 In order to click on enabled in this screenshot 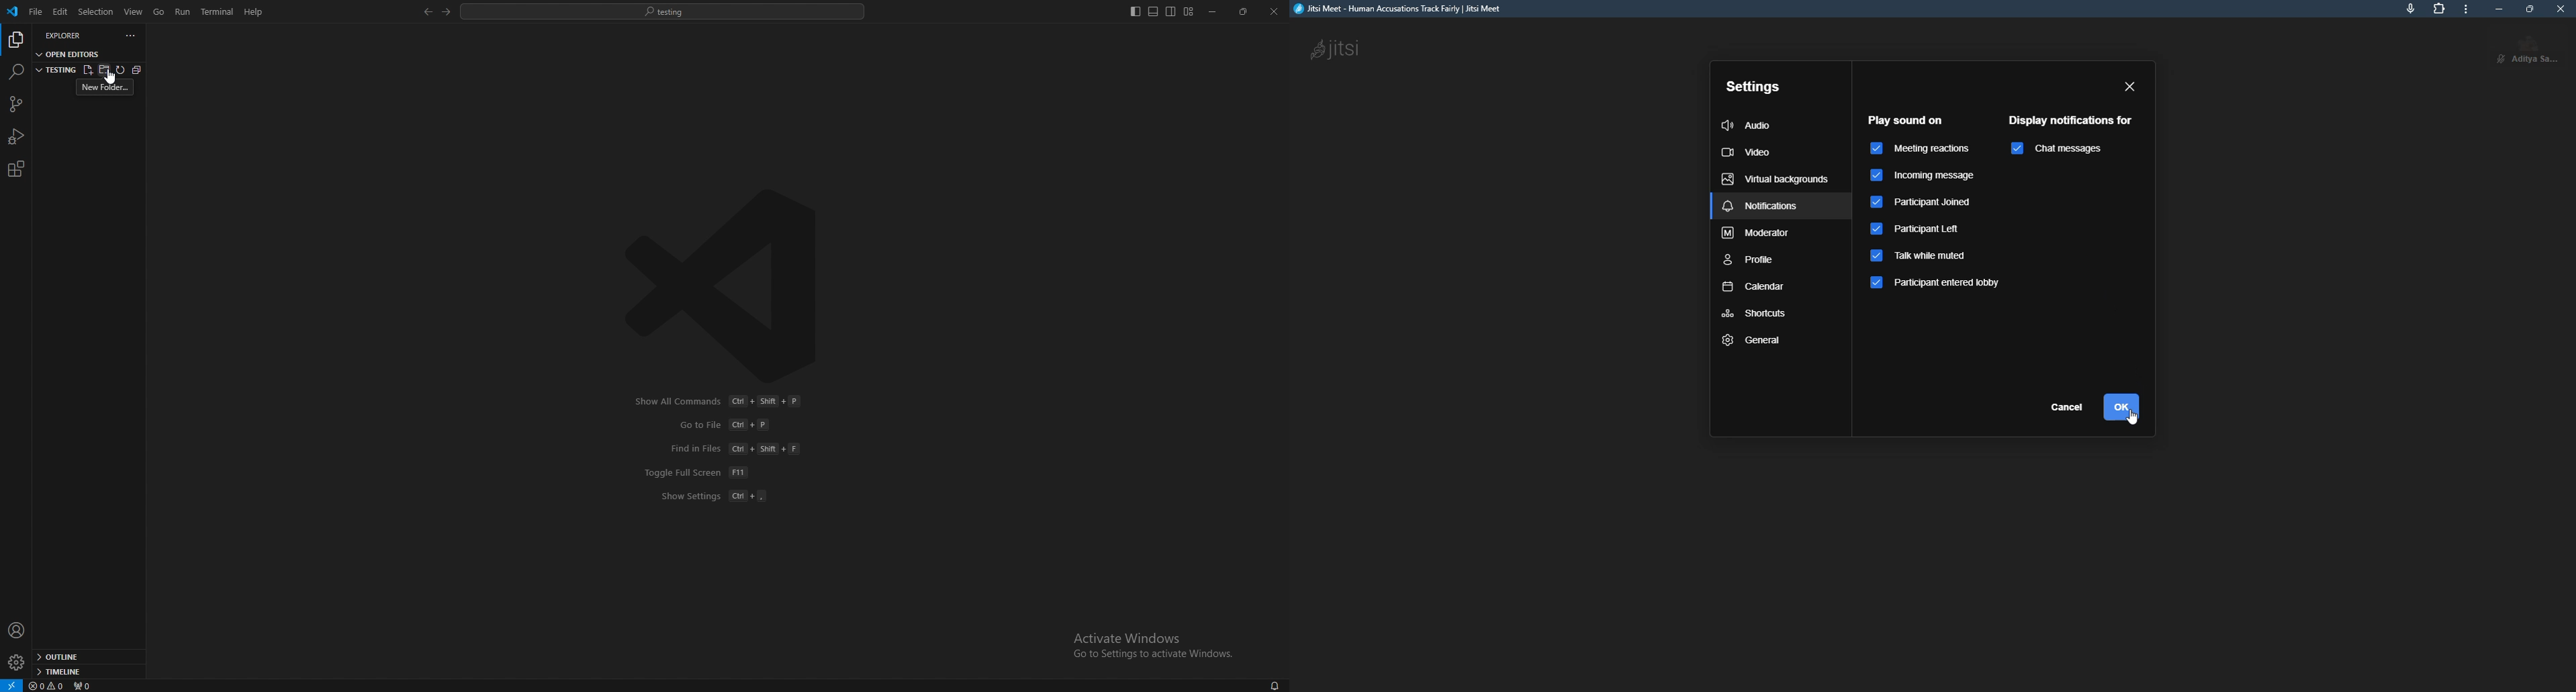, I will do `click(2016, 149)`.